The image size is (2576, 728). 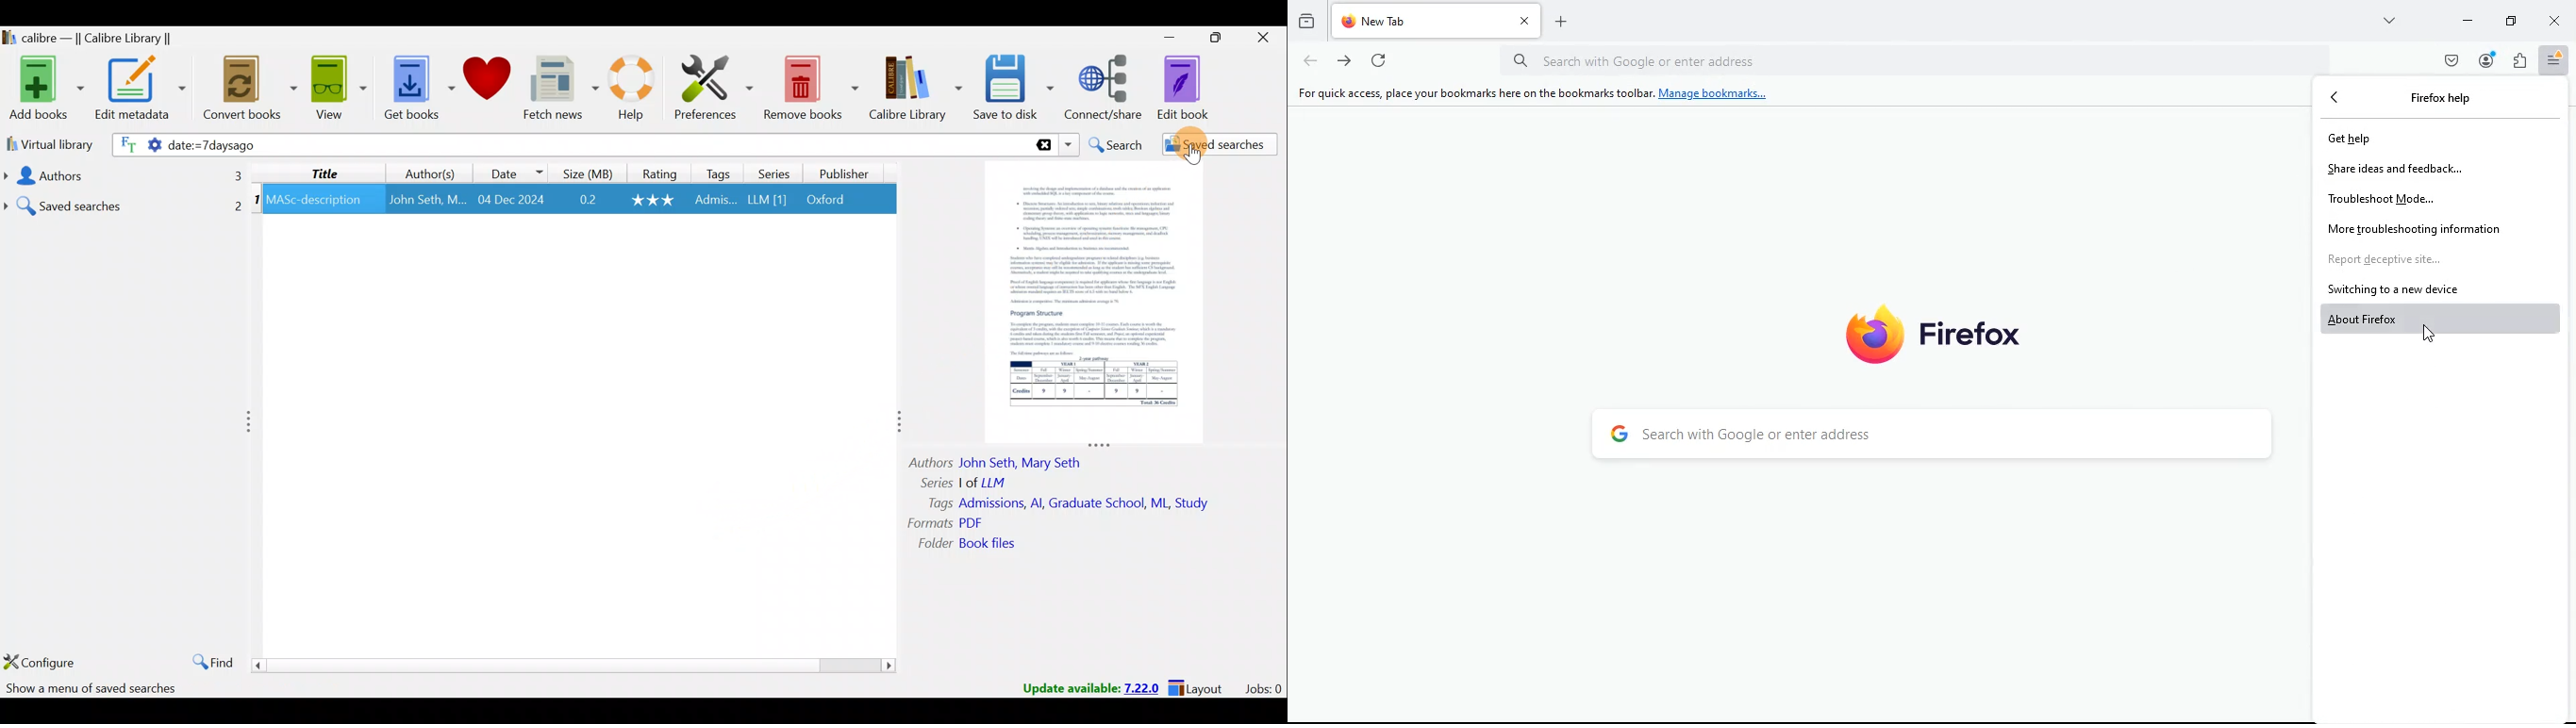 I want to click on Oxford, so click(x=832, y=200).